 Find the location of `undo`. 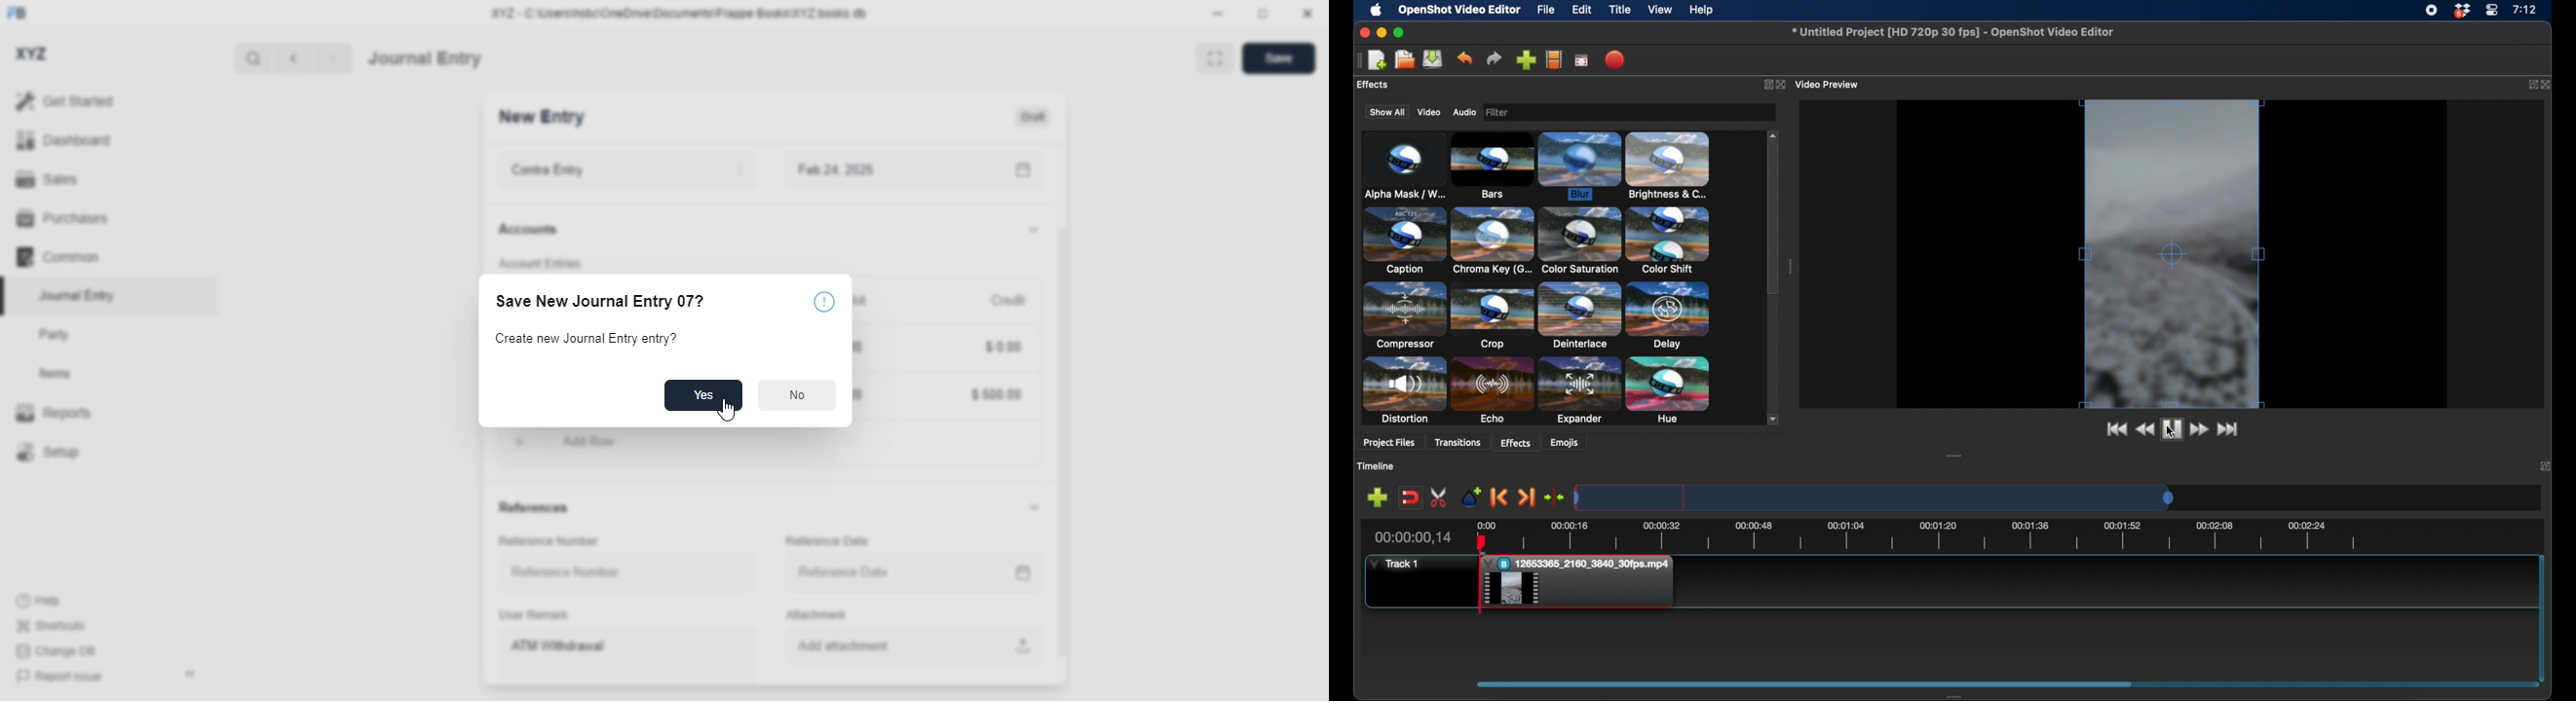

undo is located at coordinates (1465, 58).